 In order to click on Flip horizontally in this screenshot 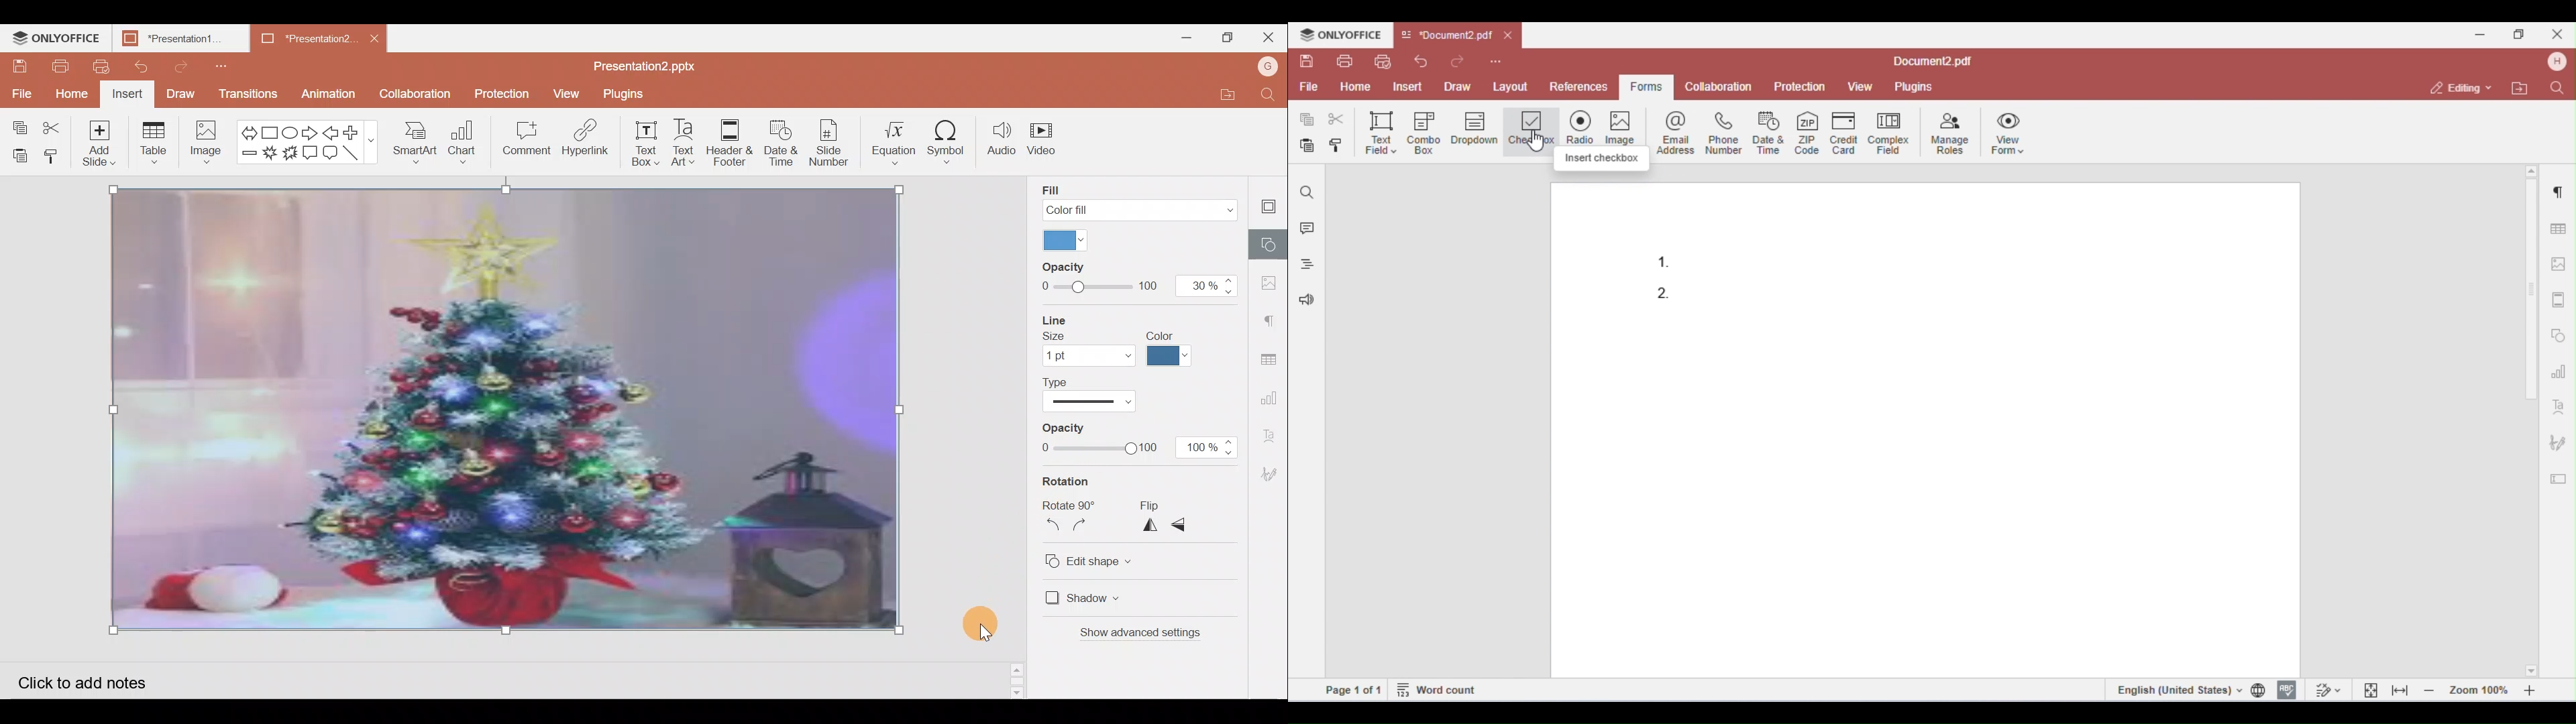, I will do `click(1150, 527)`.